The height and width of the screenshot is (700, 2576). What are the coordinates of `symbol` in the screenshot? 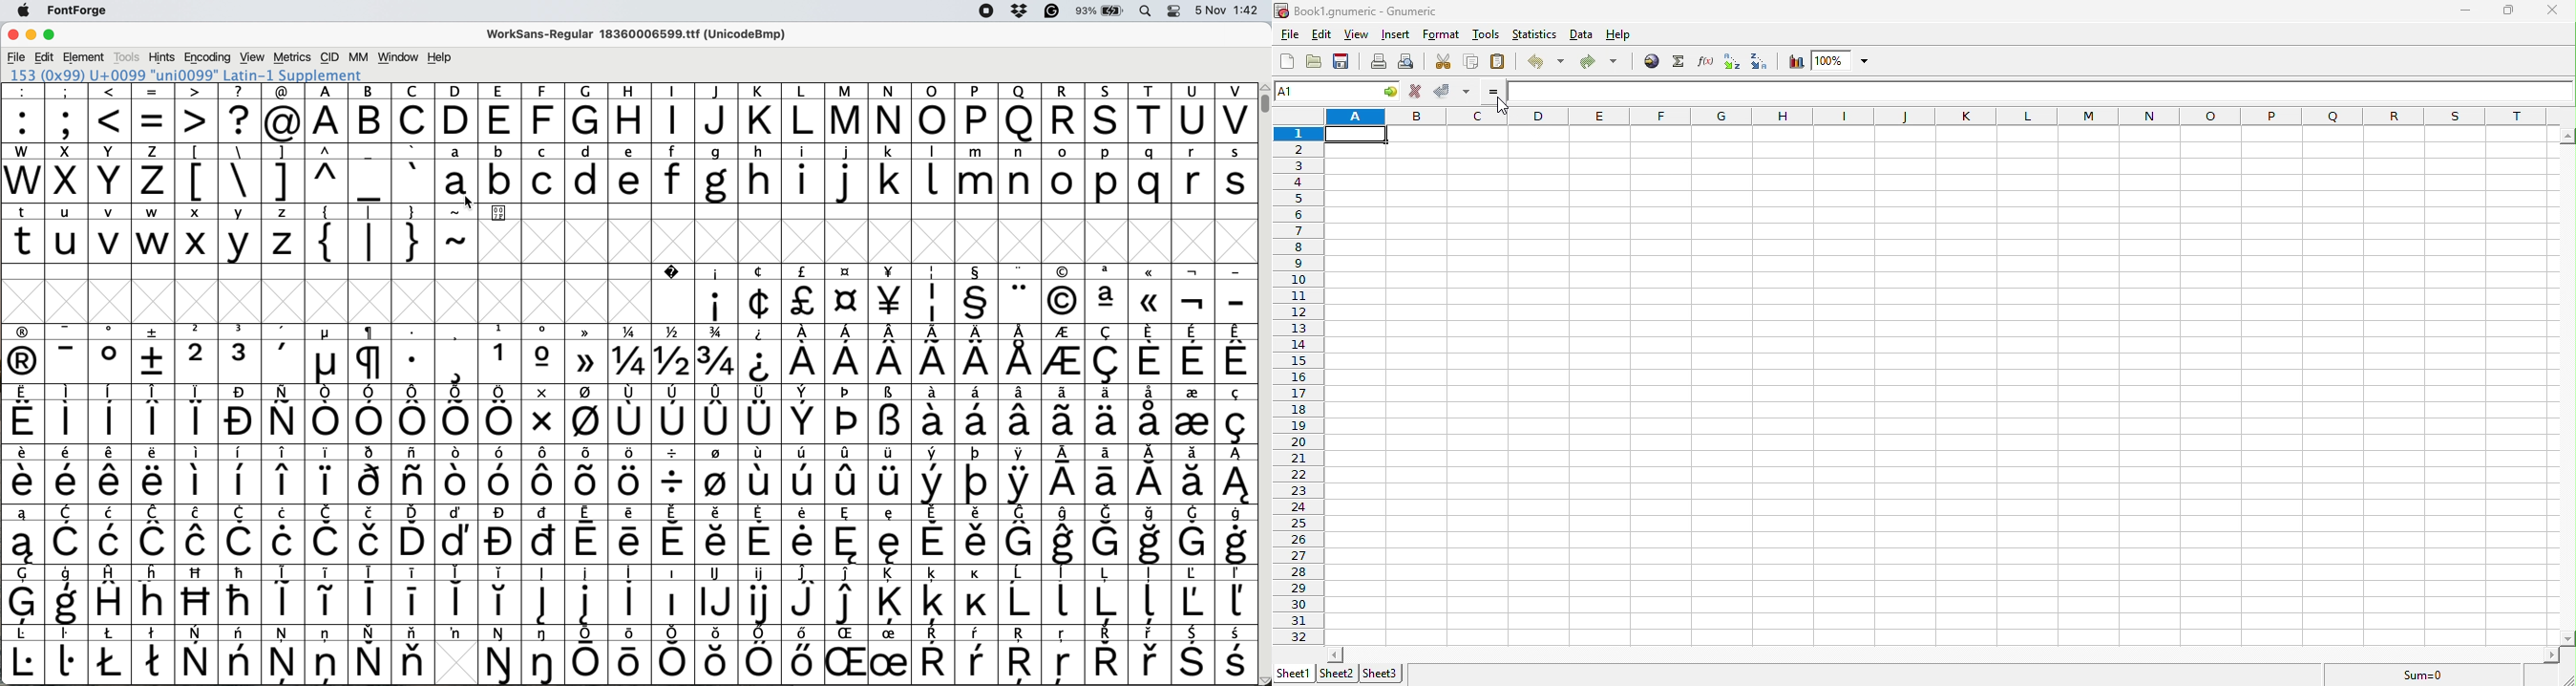 It's located at (977, 655).